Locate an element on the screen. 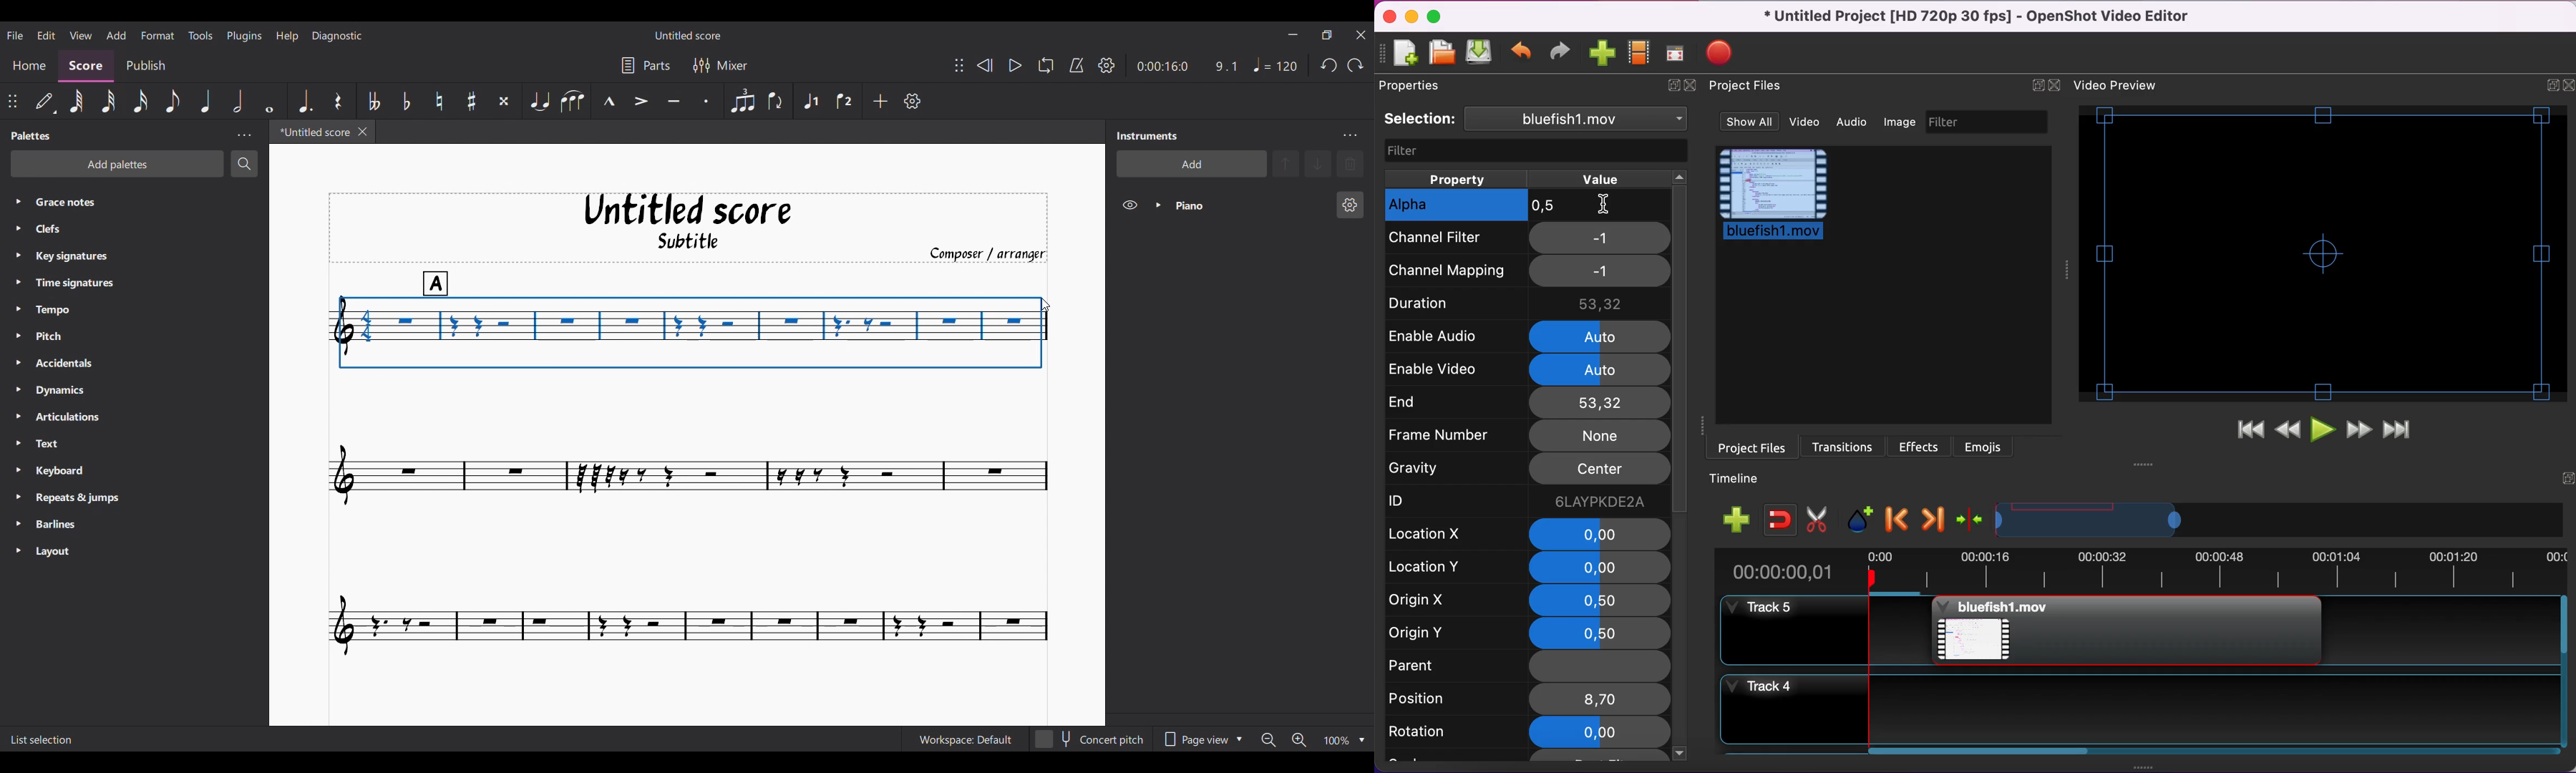  Move instrument up is located at coordinates (1286, 163).